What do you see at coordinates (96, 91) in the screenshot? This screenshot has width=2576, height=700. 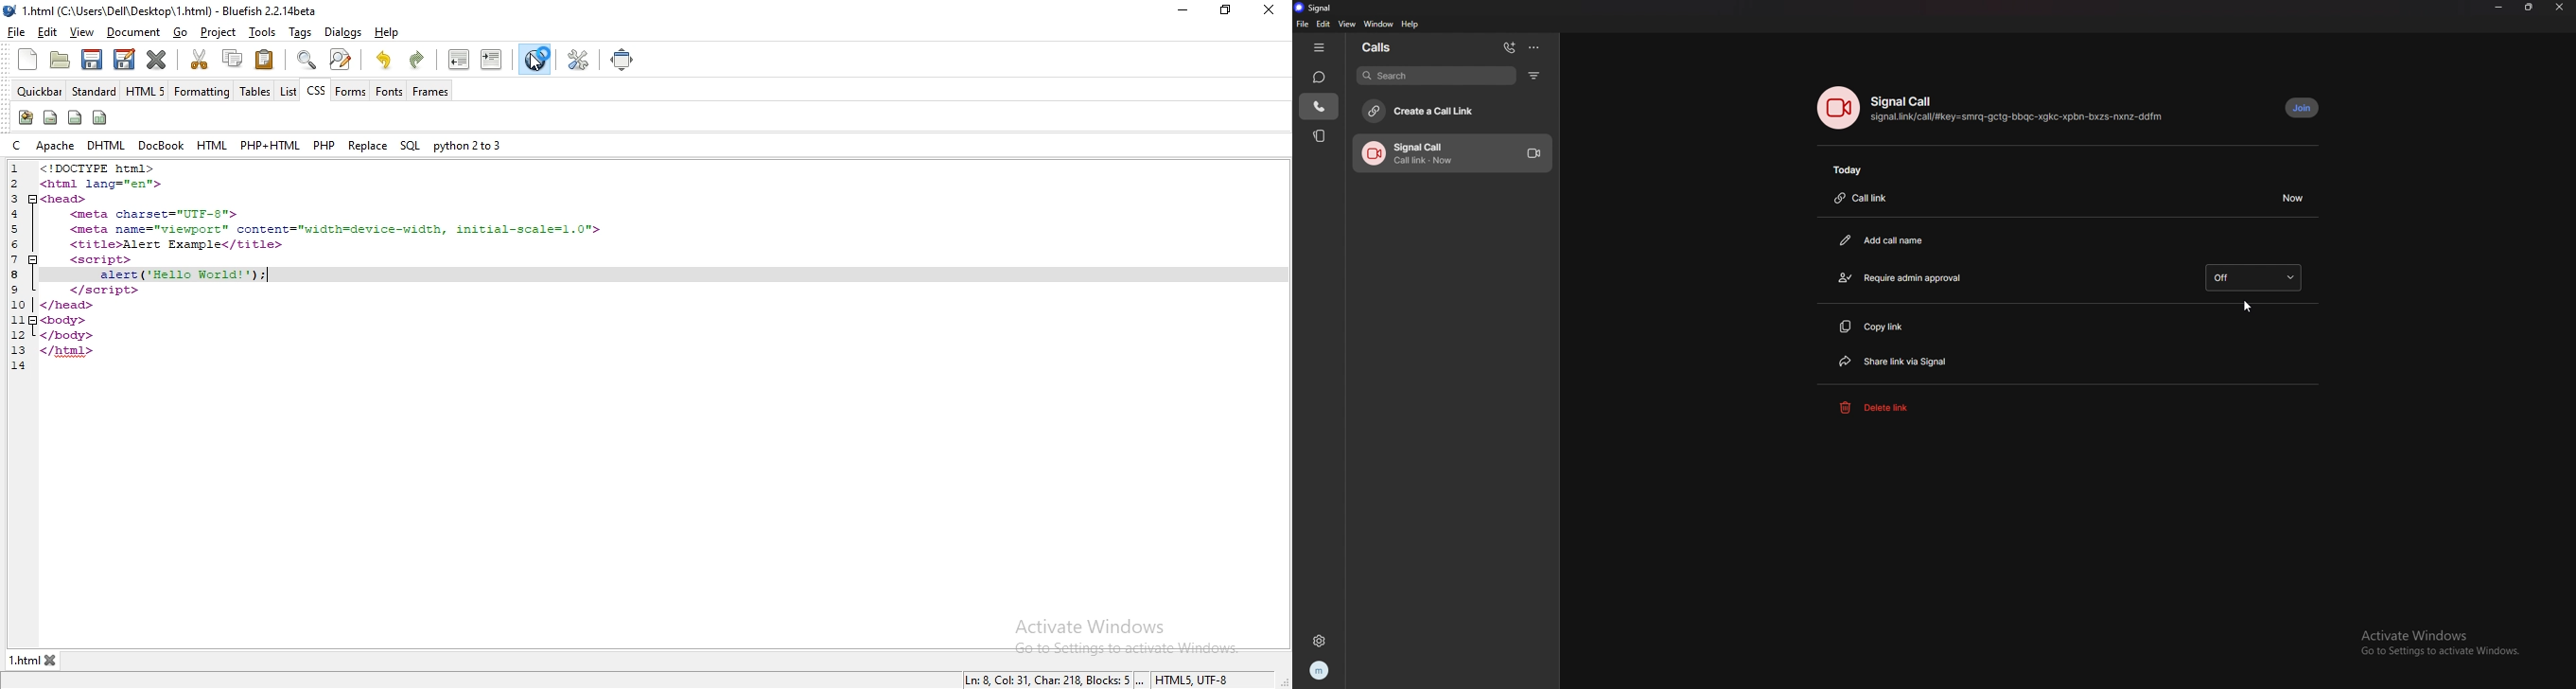 I see `standard` at bounding box center [96, 91].